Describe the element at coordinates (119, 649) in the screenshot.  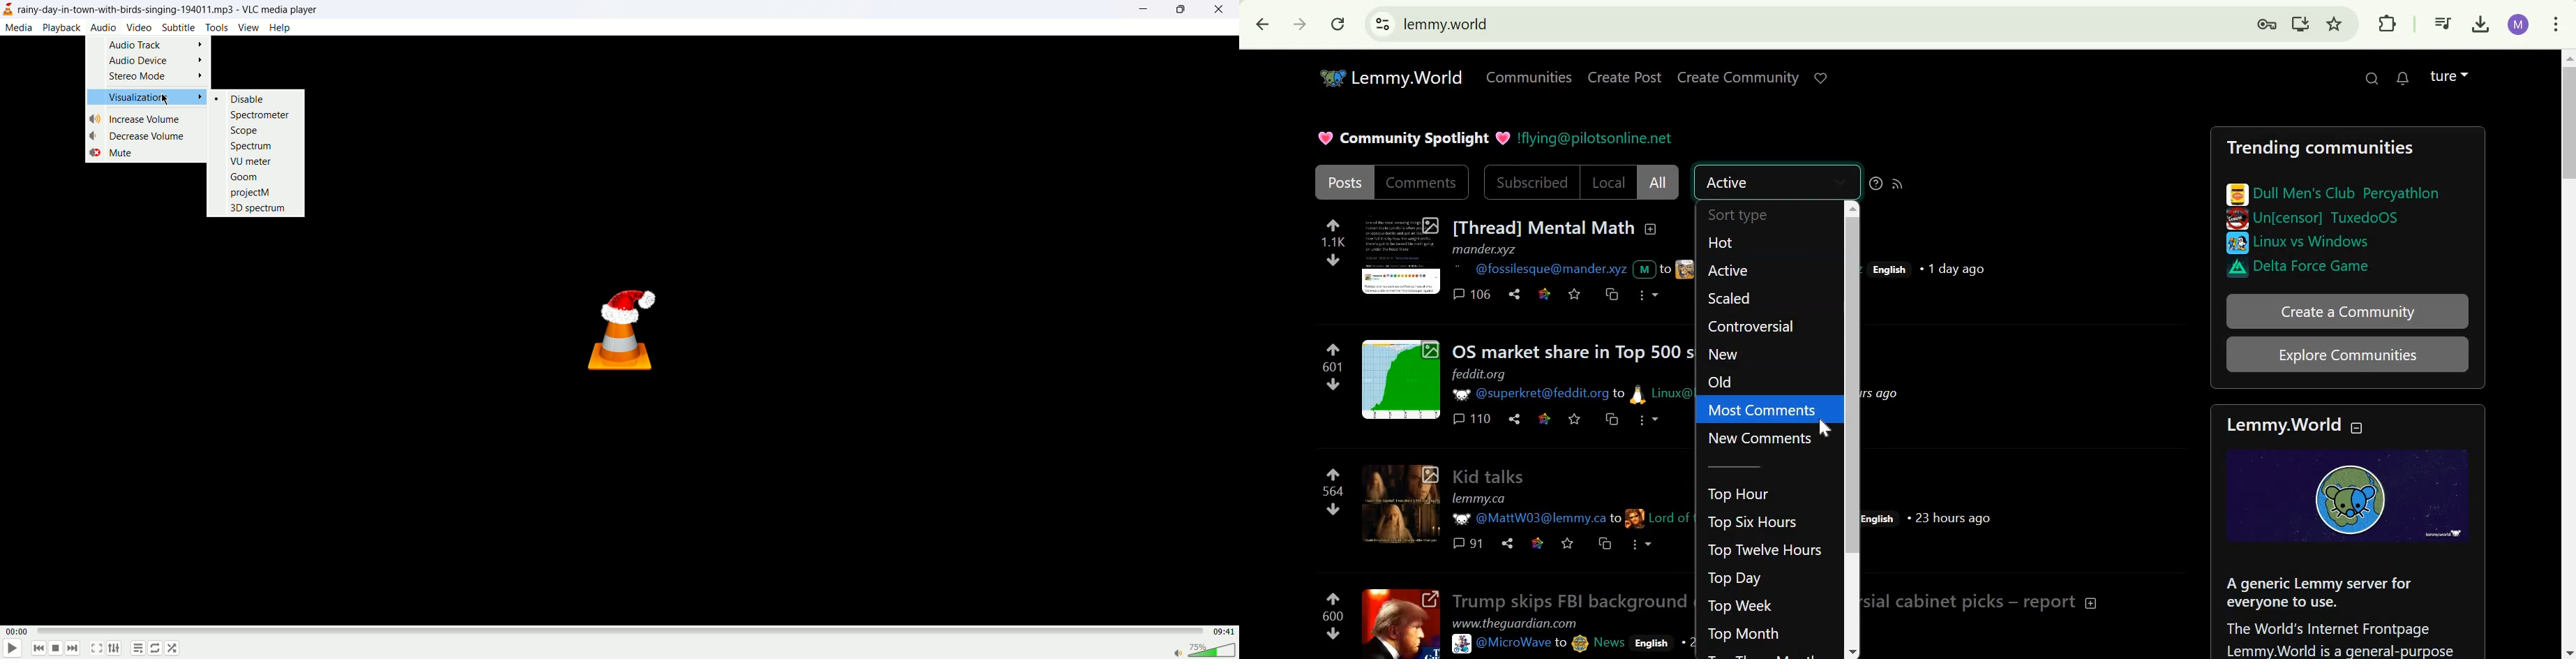
I see `extended settings` at that location.